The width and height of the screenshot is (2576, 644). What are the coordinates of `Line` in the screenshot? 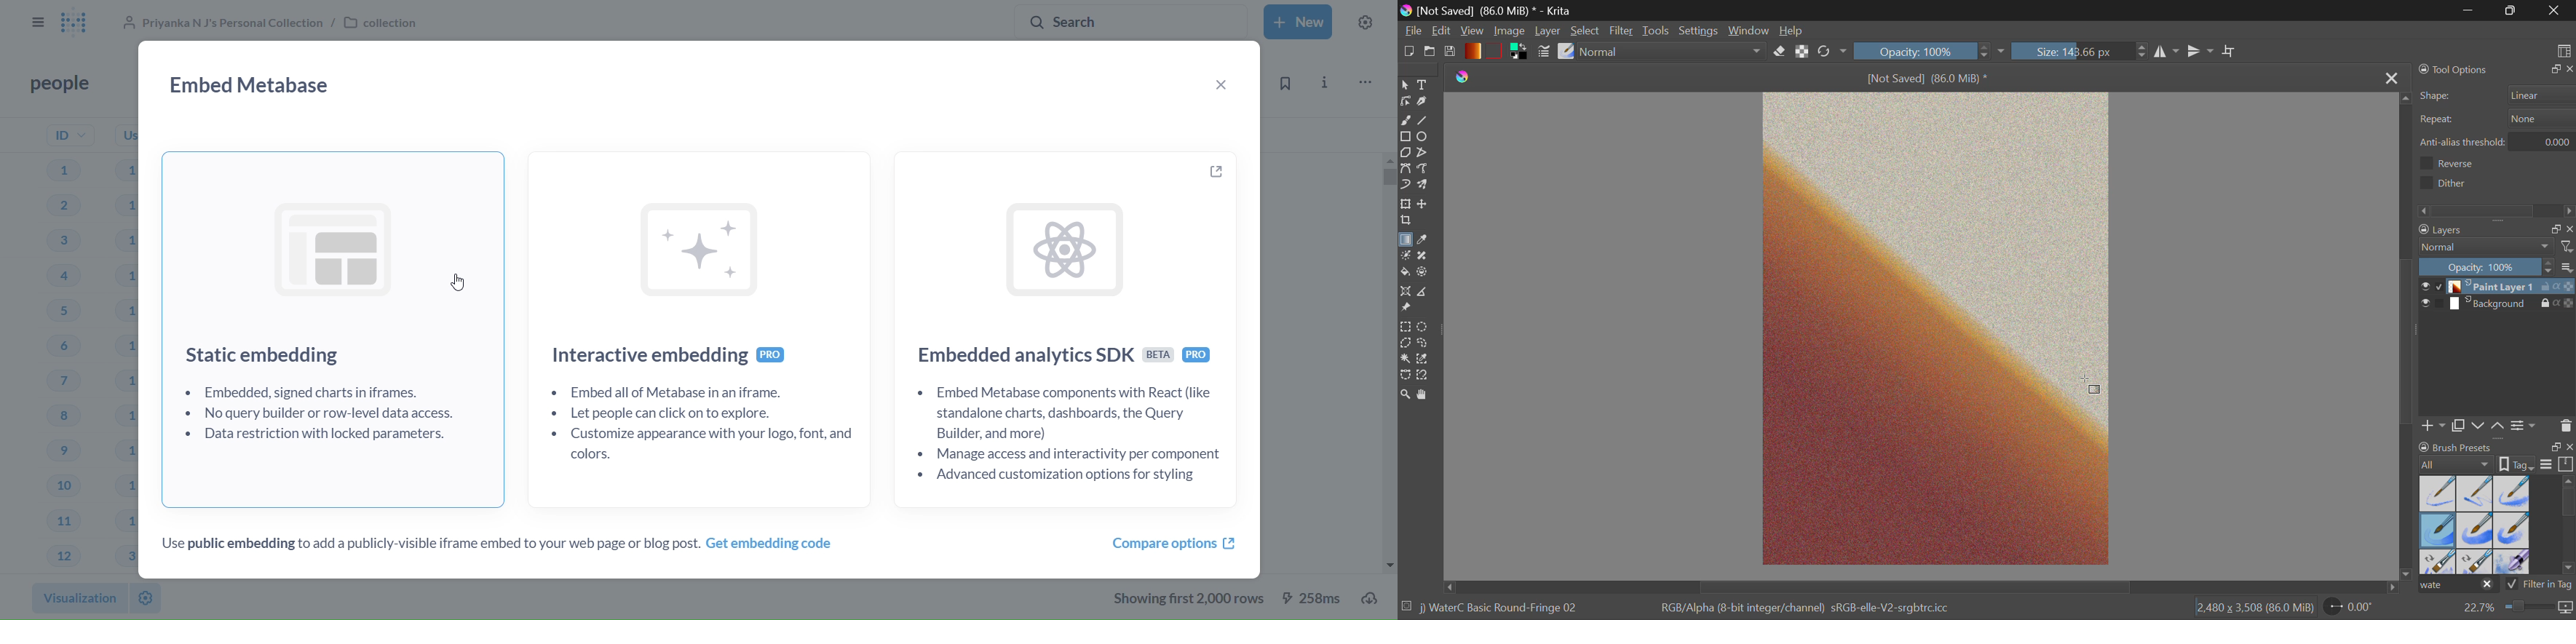 It's located at (1426, 120).